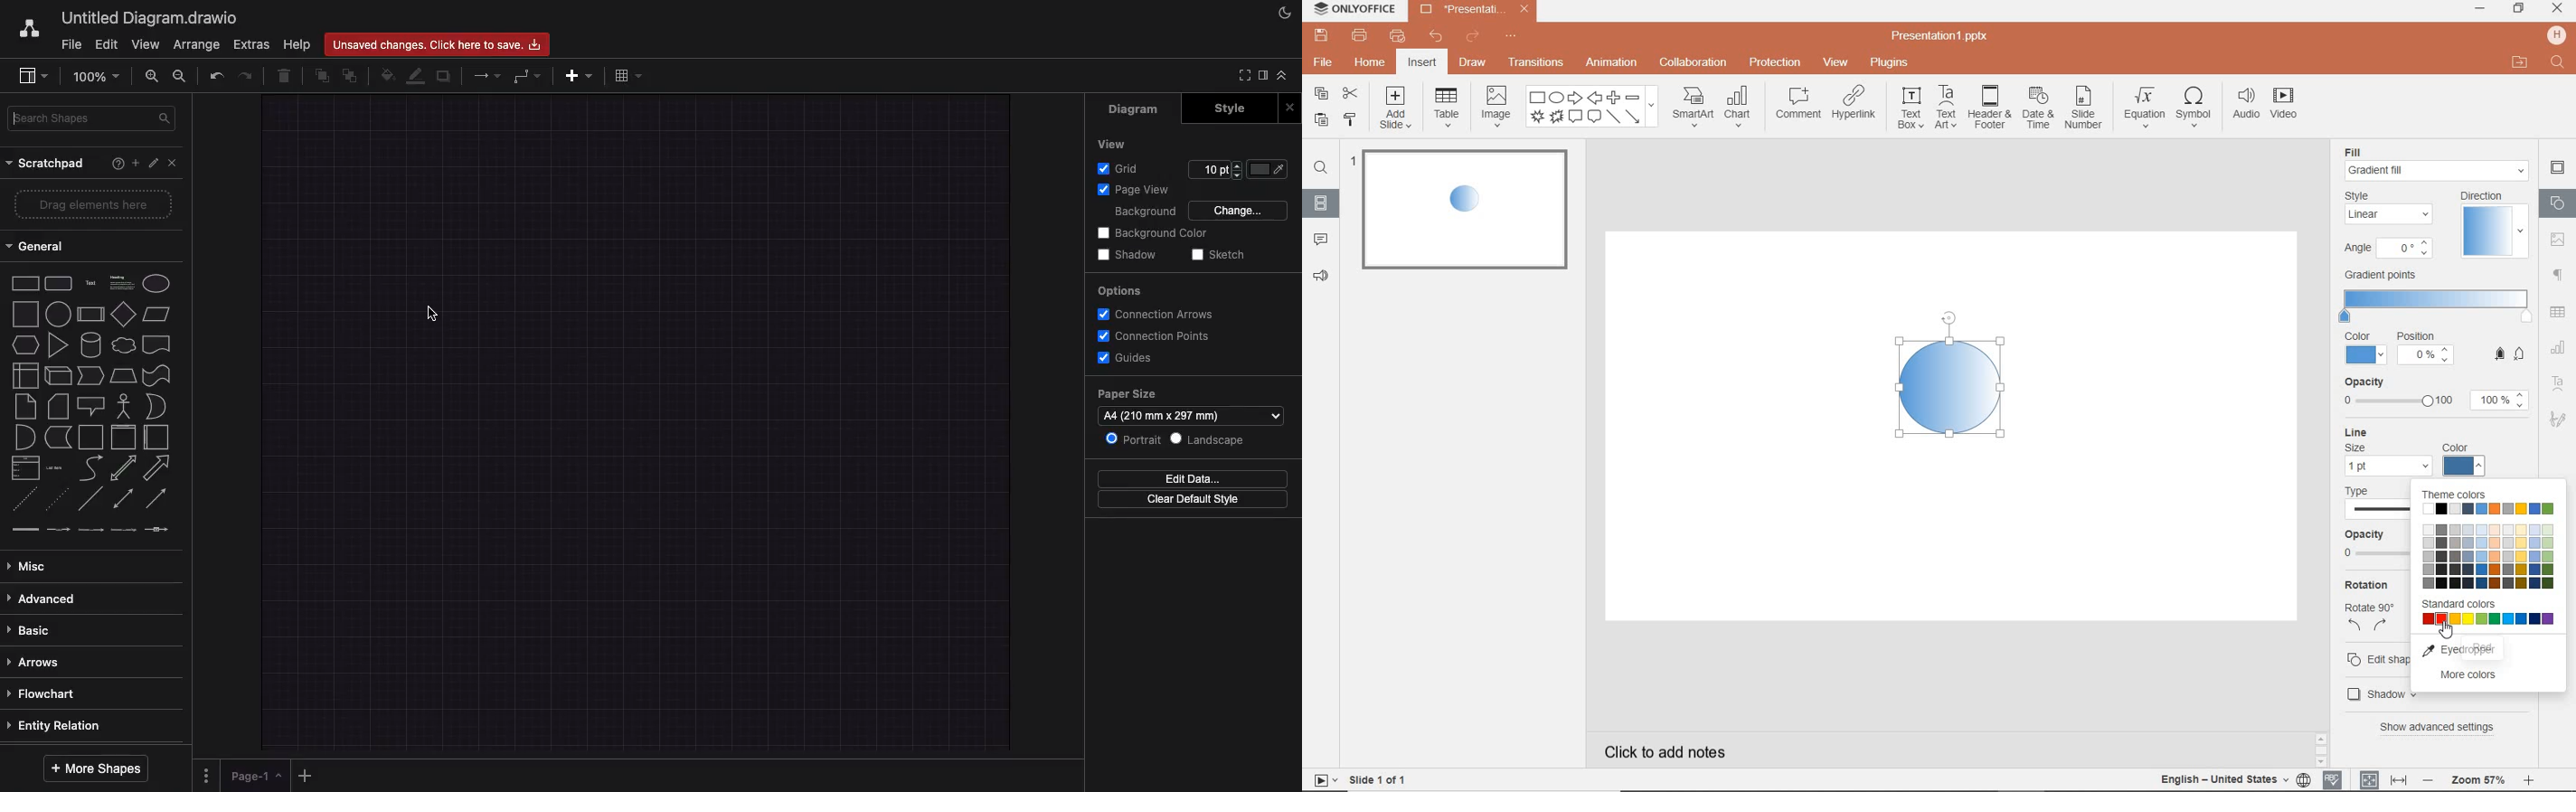  I want to click on Zoom, so click(95, 75).